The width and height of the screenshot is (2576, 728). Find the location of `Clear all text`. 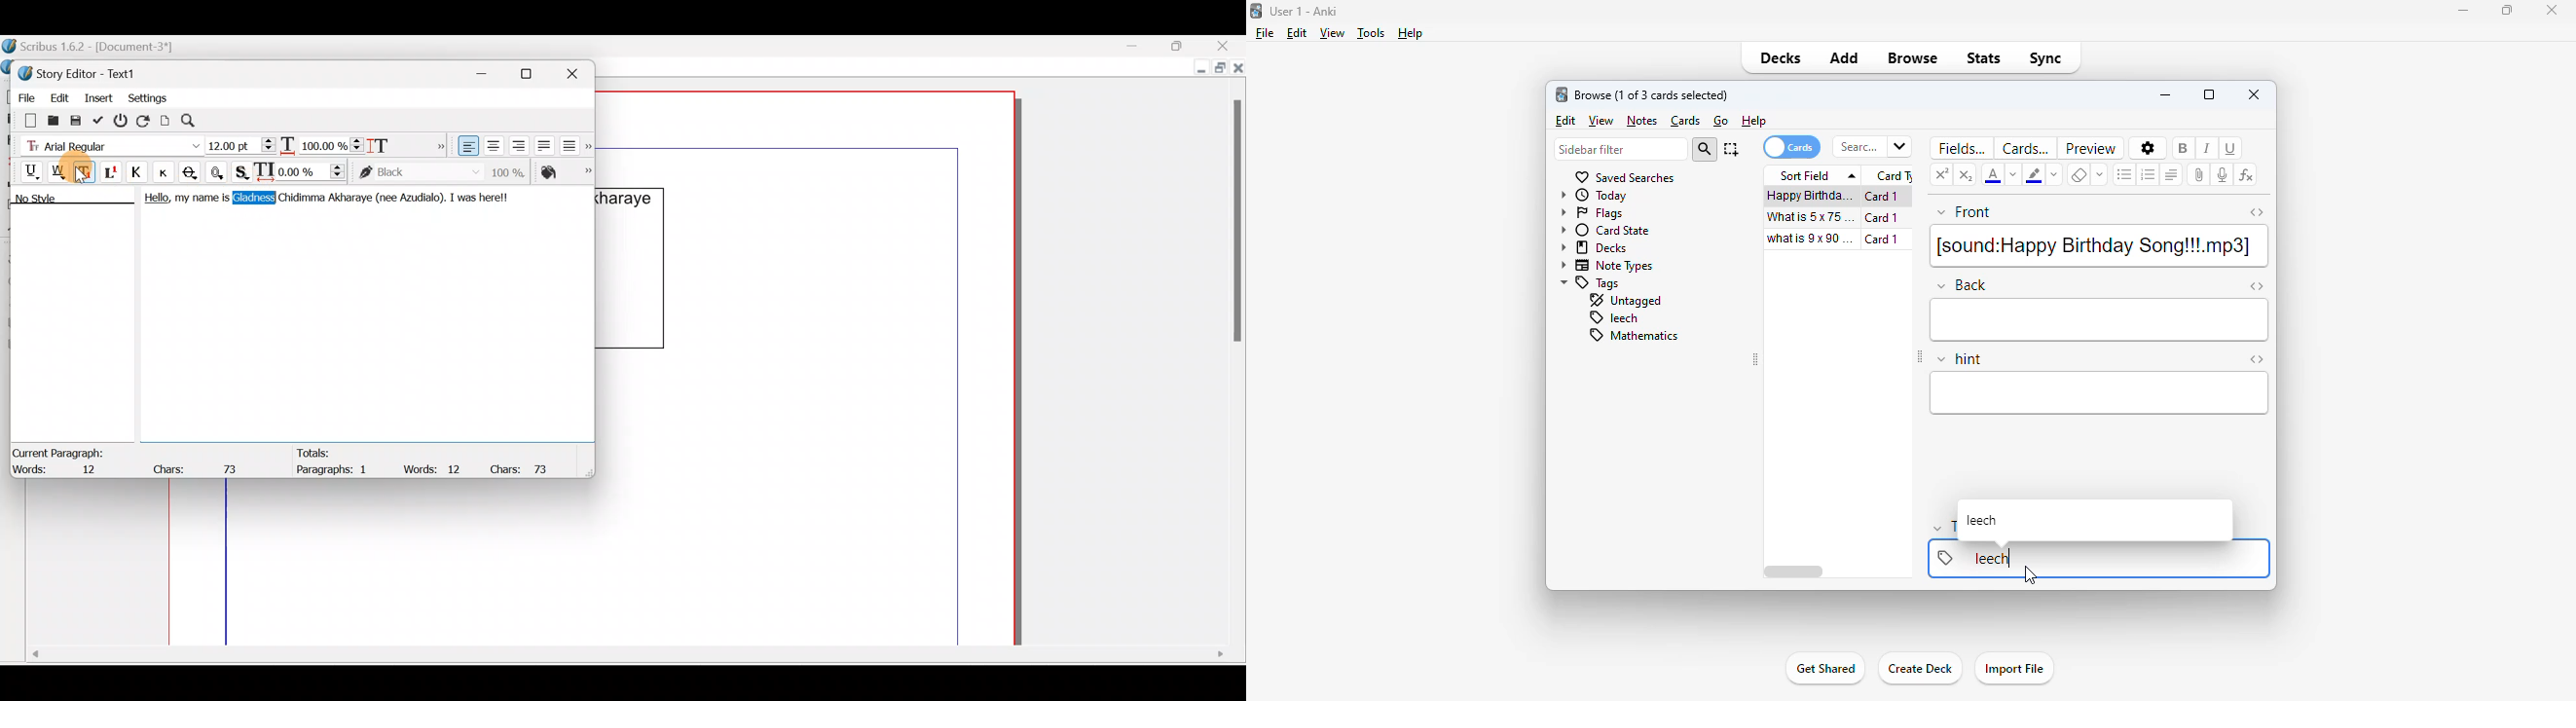

Clear all text is located at coordinates (24, 119).